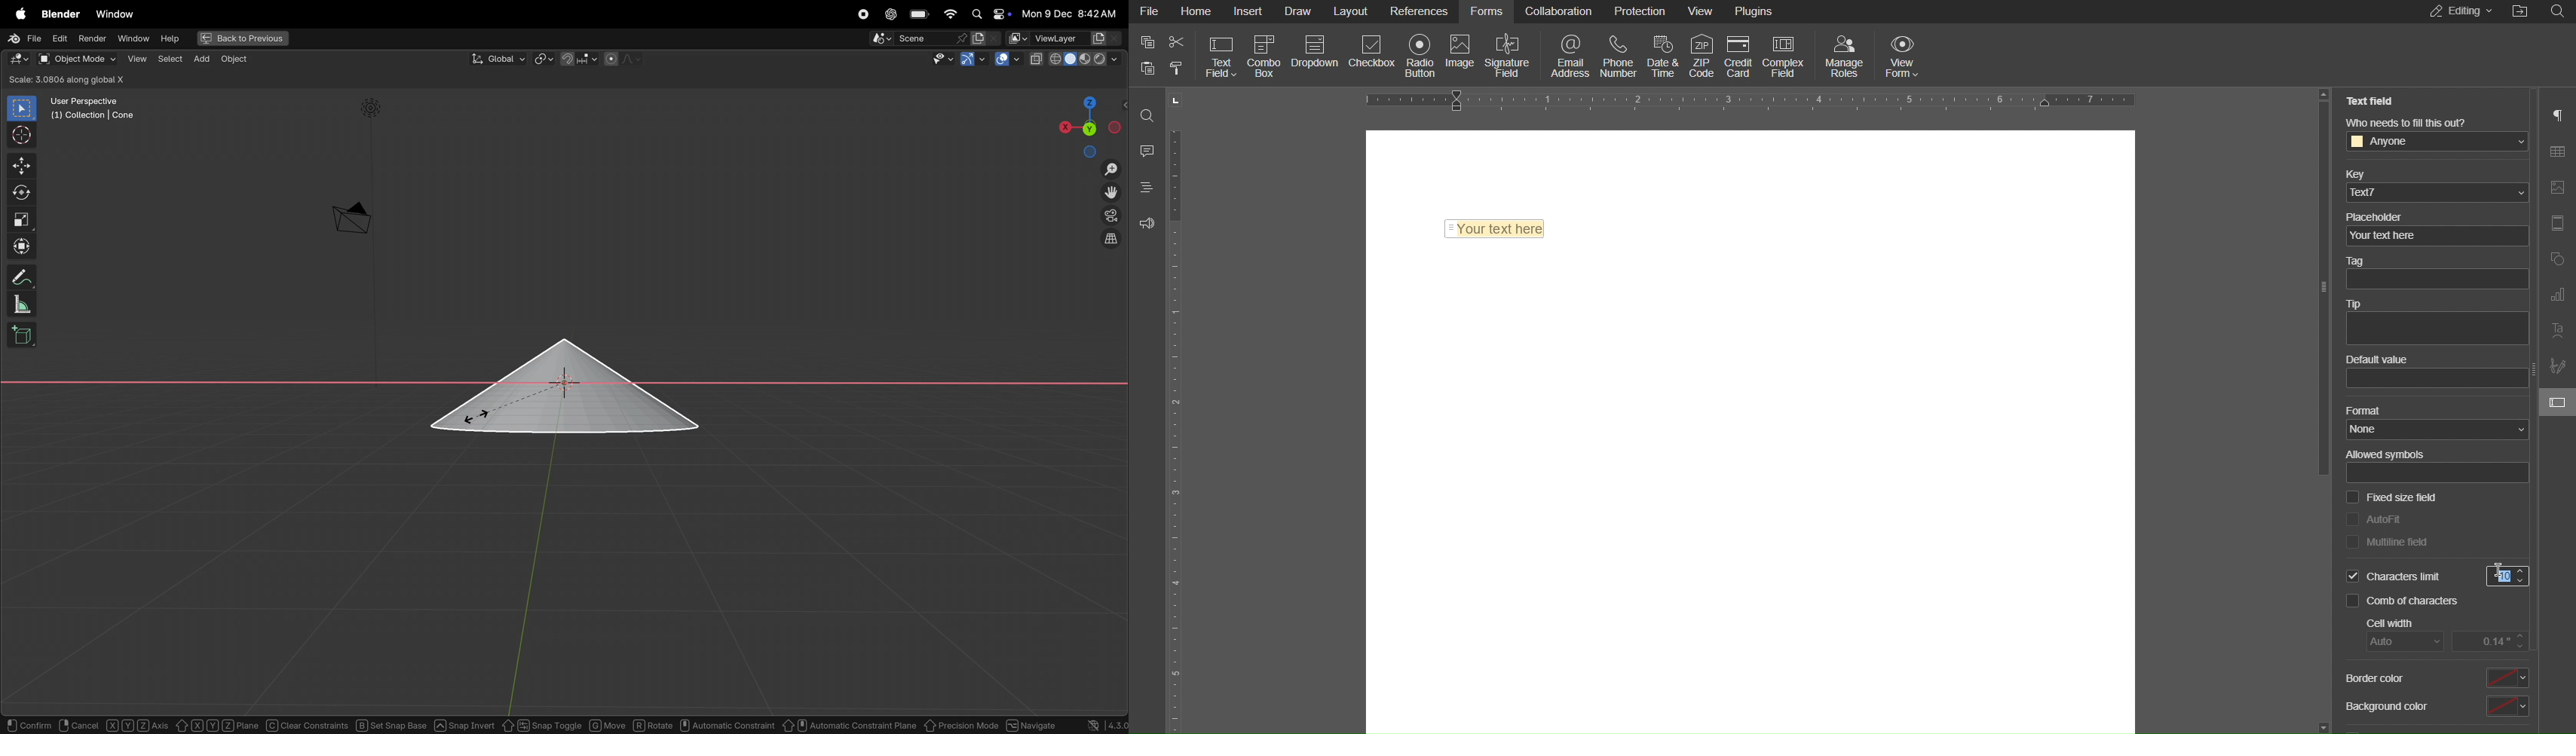 The image size is (2576, 756). I want to click on cancel, so click(78, 724).